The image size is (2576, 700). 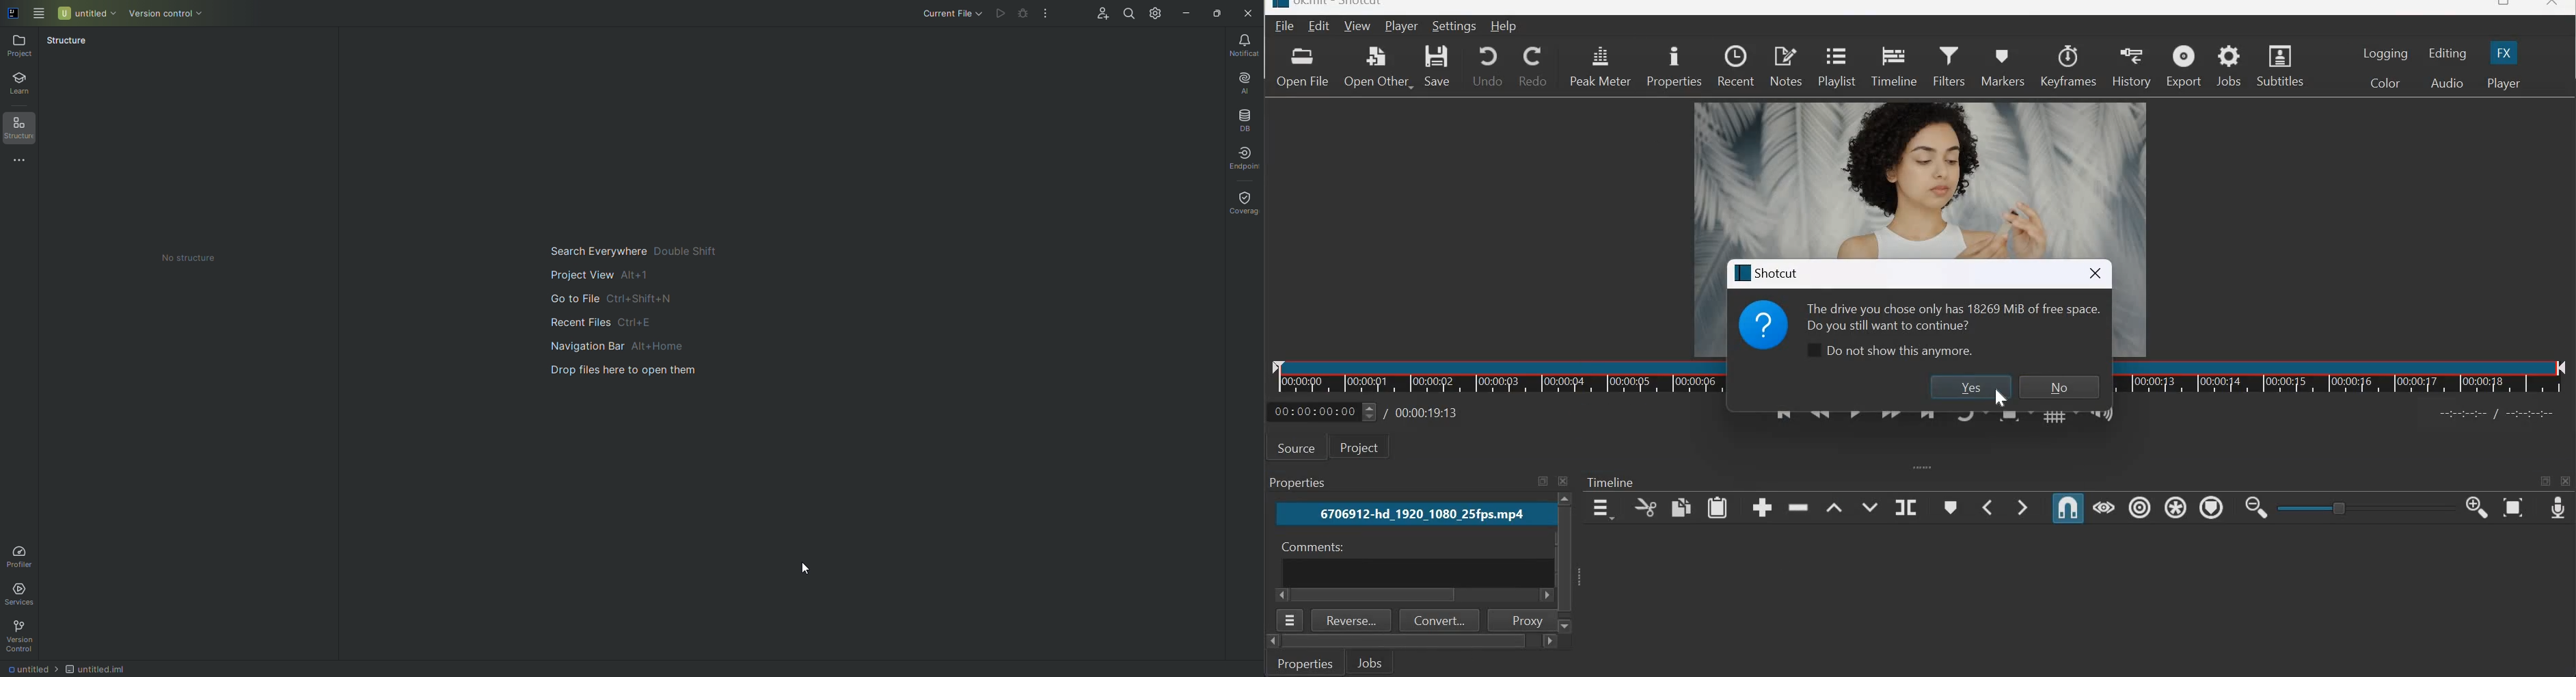 What do you see at coordinates (1968, 387) in the screenshot?
I see `yes` at bounding box center [1968, 387].